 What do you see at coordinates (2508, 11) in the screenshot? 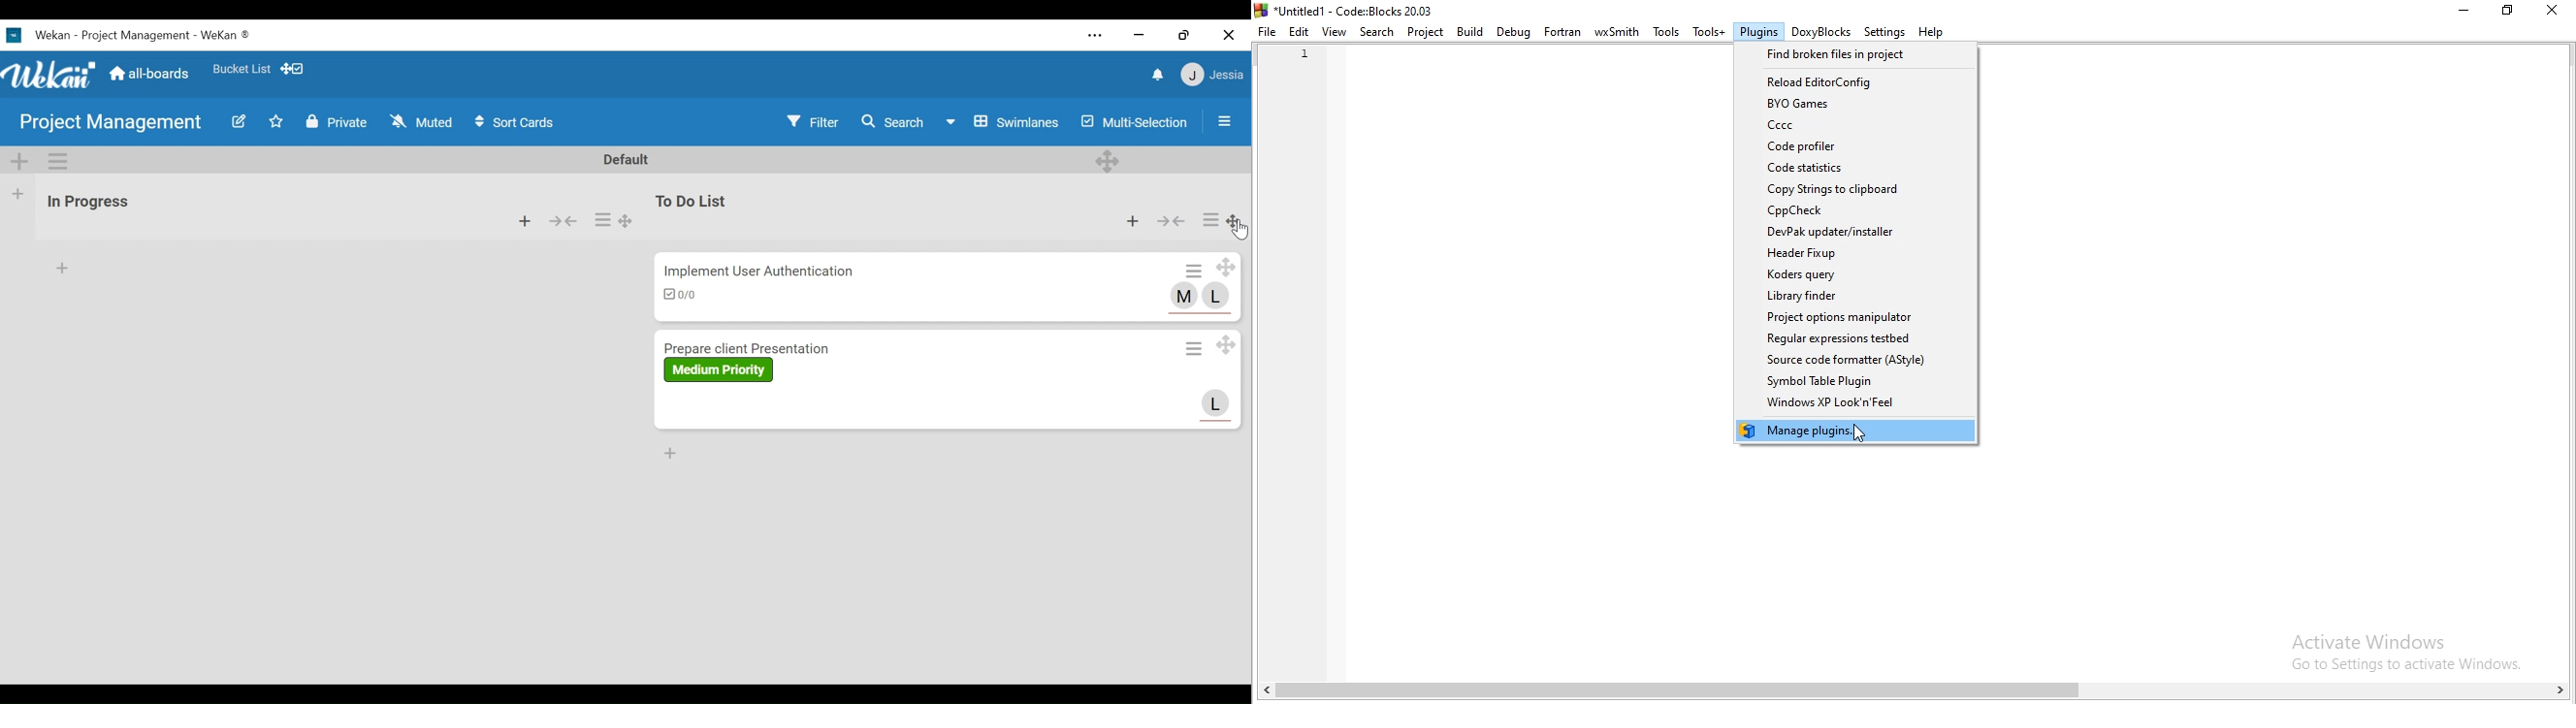
I see `restore` at bounding box center [2508, 11].